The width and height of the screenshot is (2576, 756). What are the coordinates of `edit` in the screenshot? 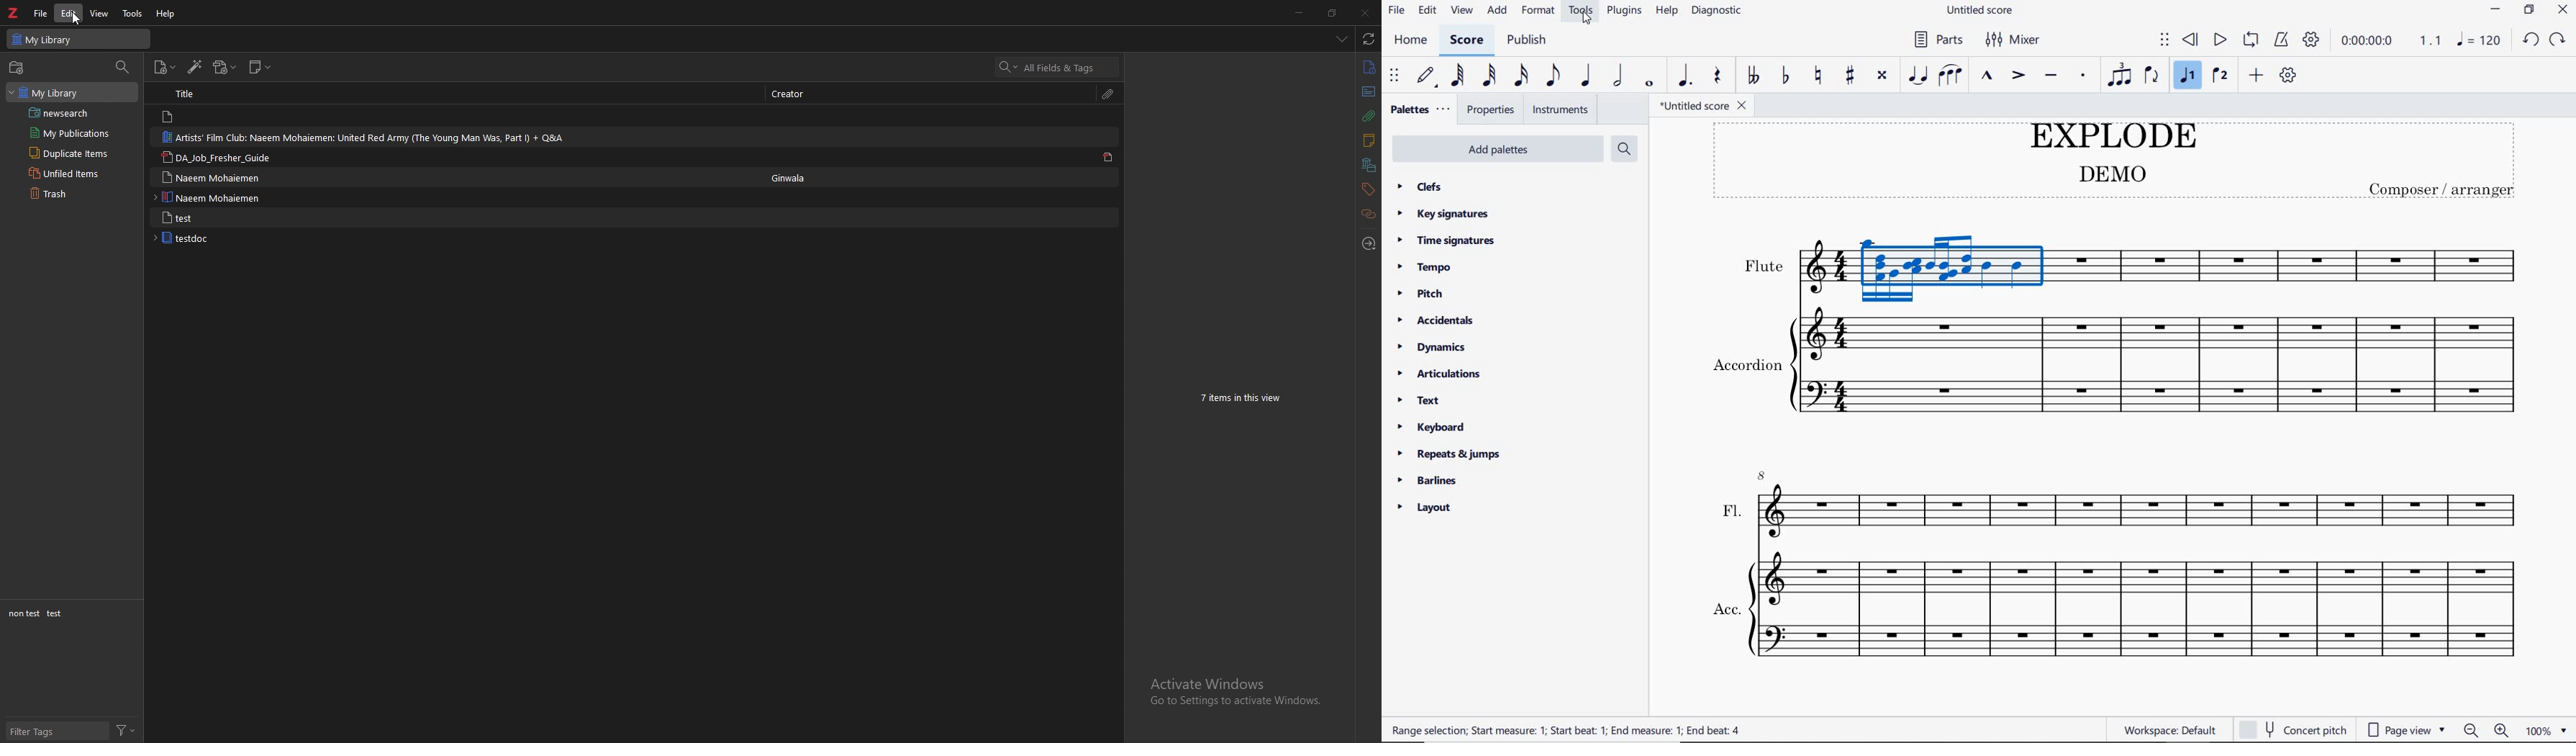 It's located at (1427, 11).